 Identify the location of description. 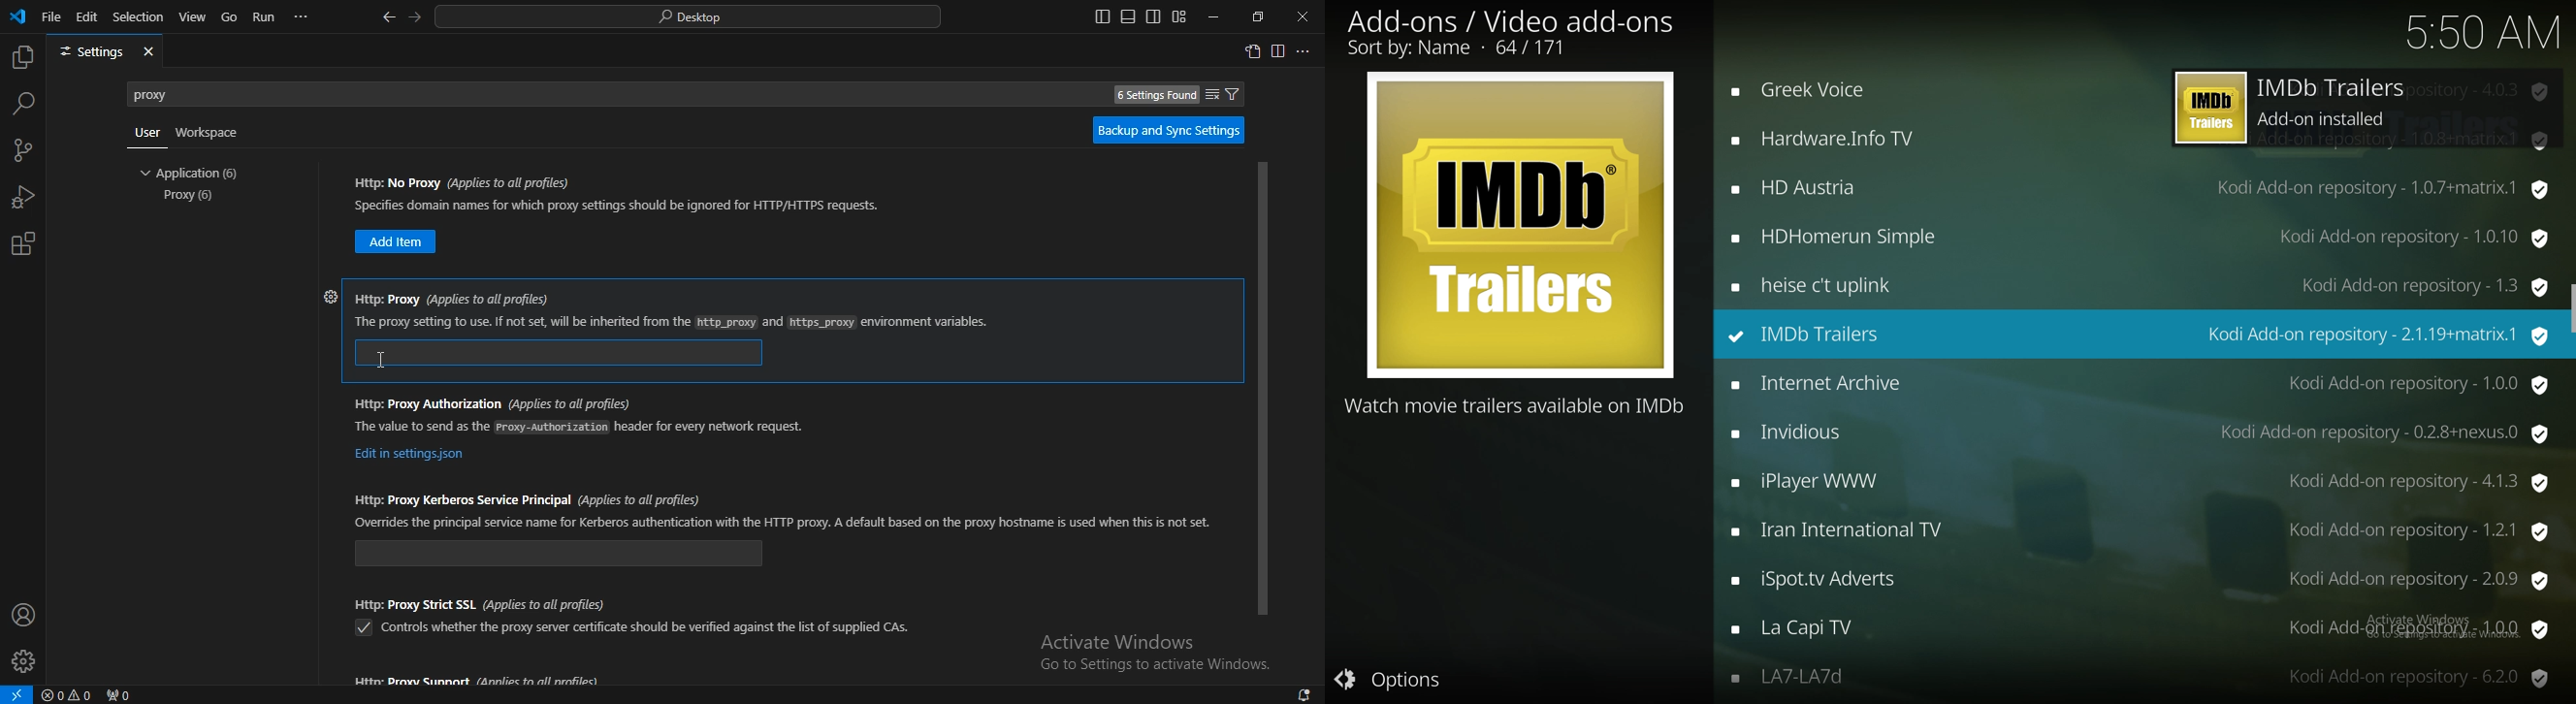
(1517, 405).